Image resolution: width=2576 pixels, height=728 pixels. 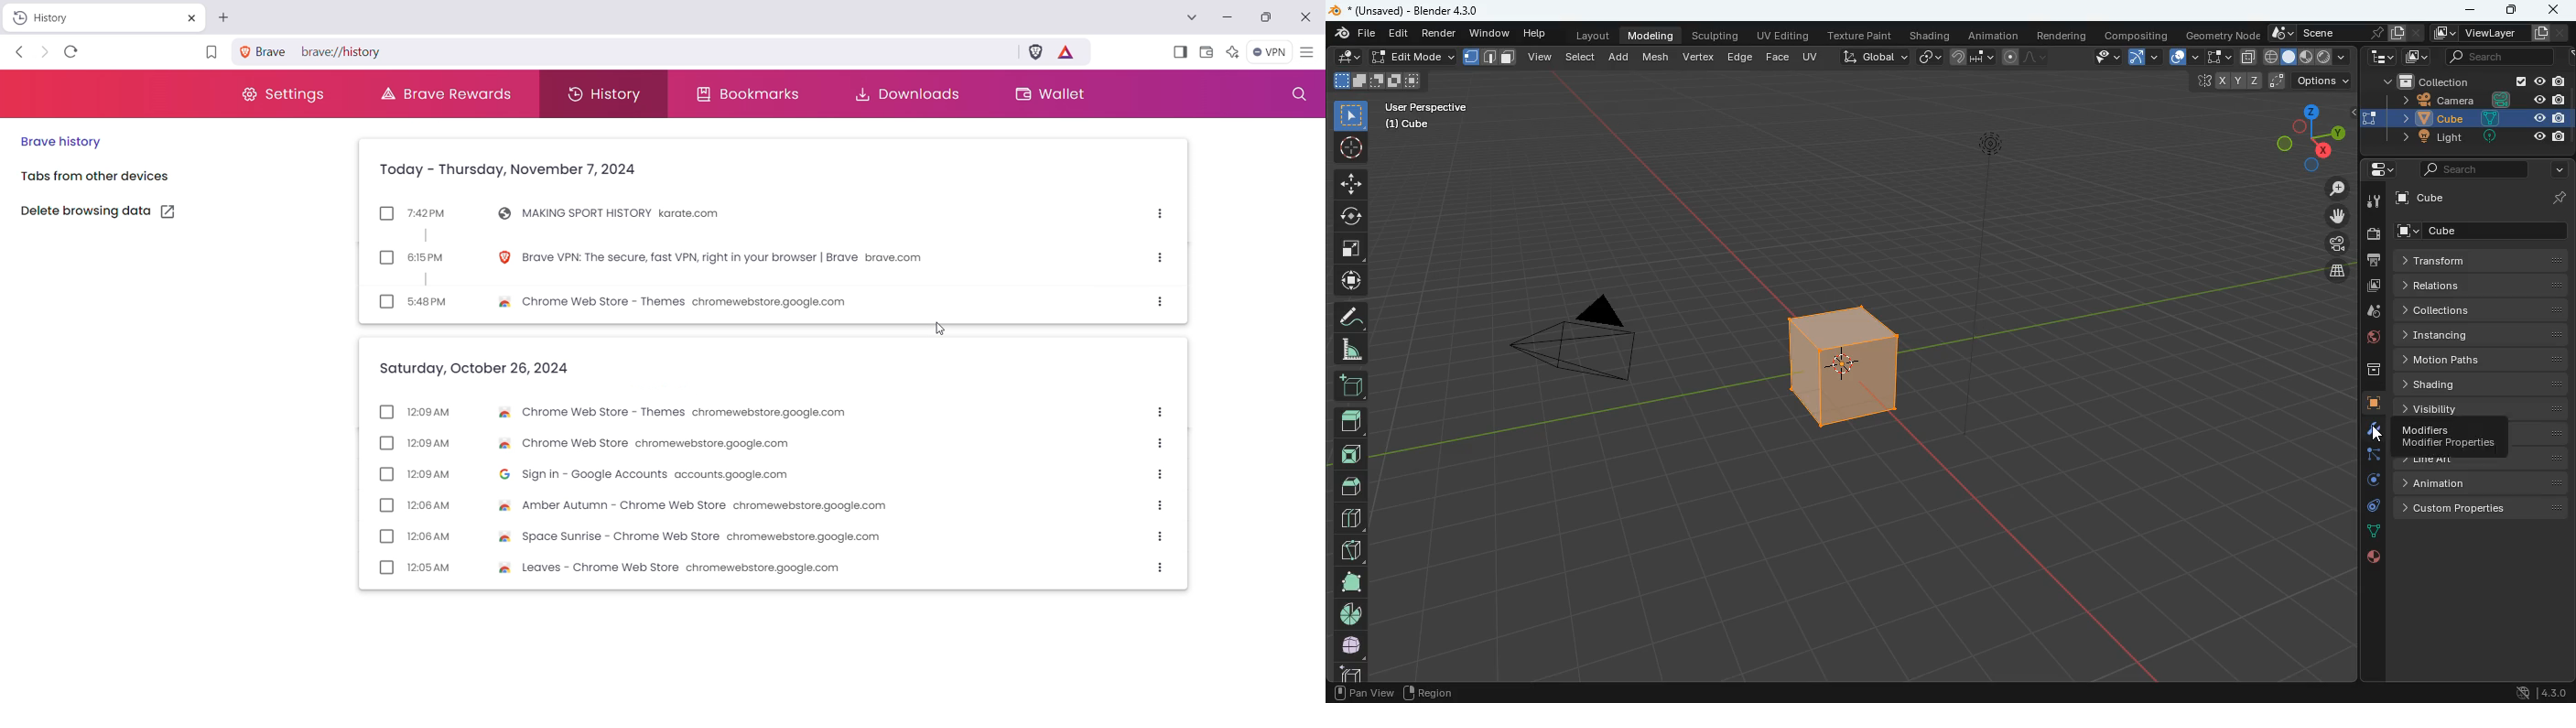 What do you see at coordinates (2375, 559) in the screenshot?
I see `public` at bounding box center [2375, 559].